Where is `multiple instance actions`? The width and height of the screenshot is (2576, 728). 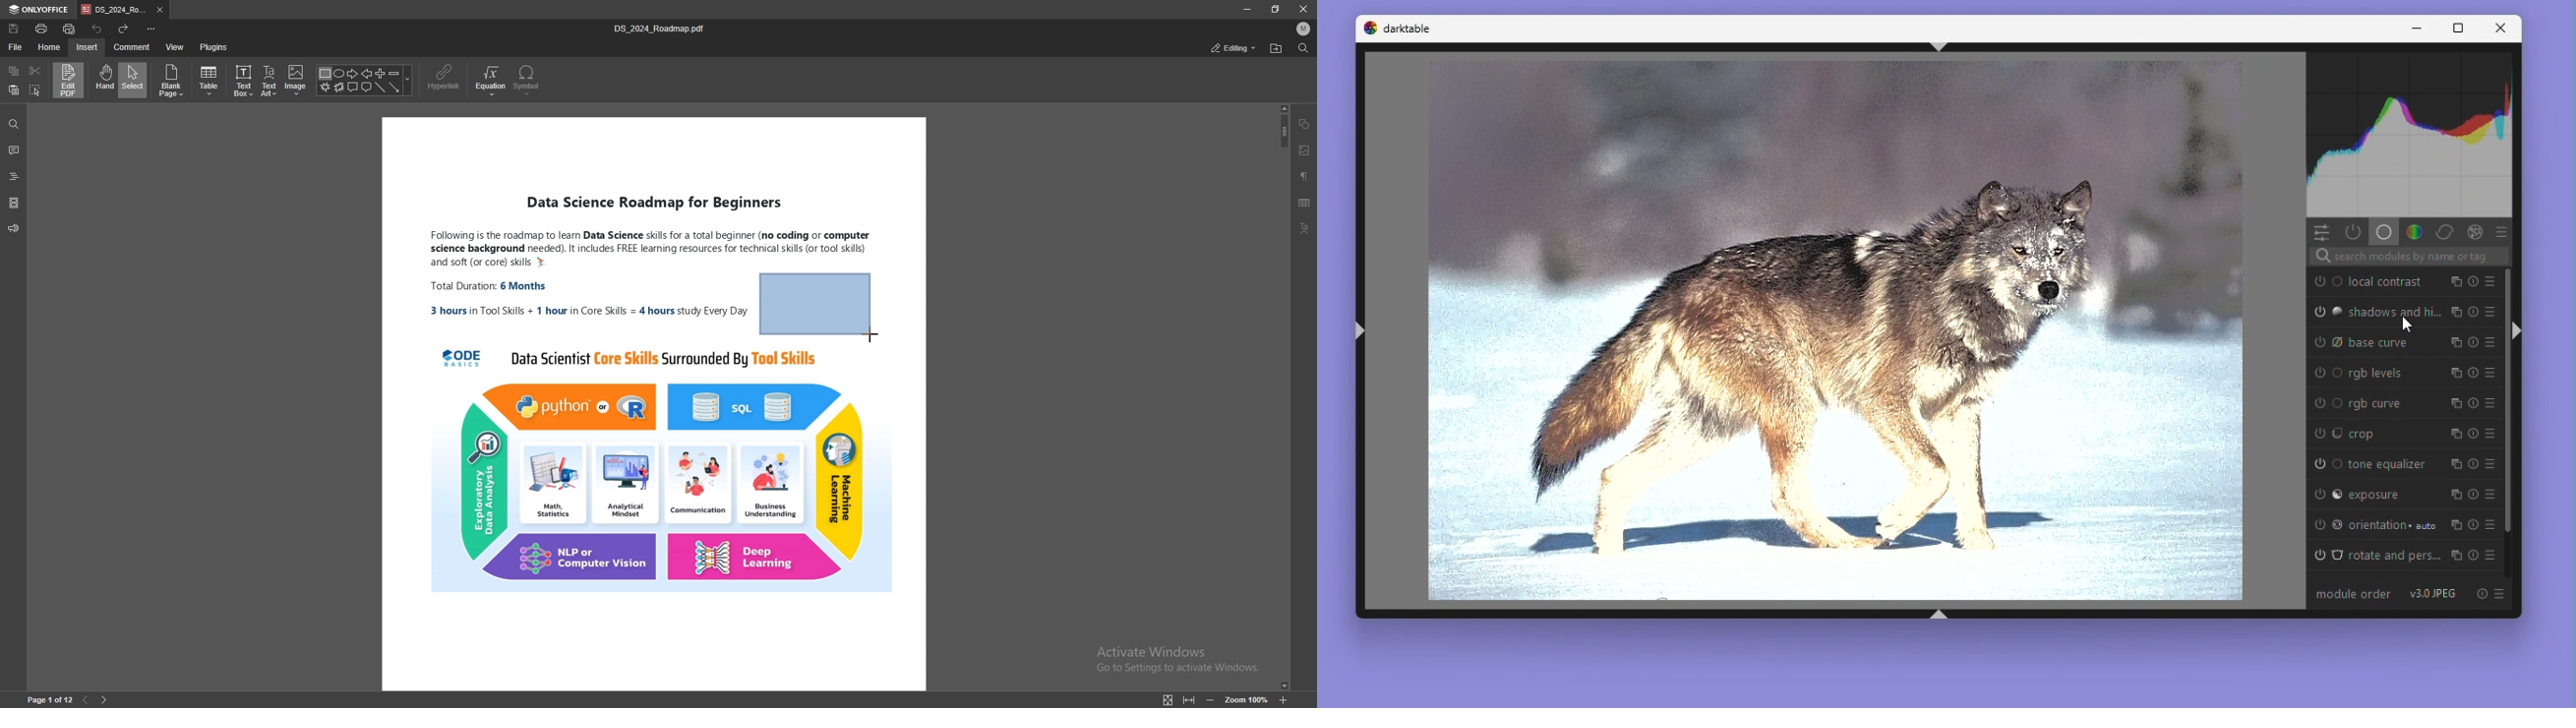
multiple instance actions is located at coordinates (2455, 314).